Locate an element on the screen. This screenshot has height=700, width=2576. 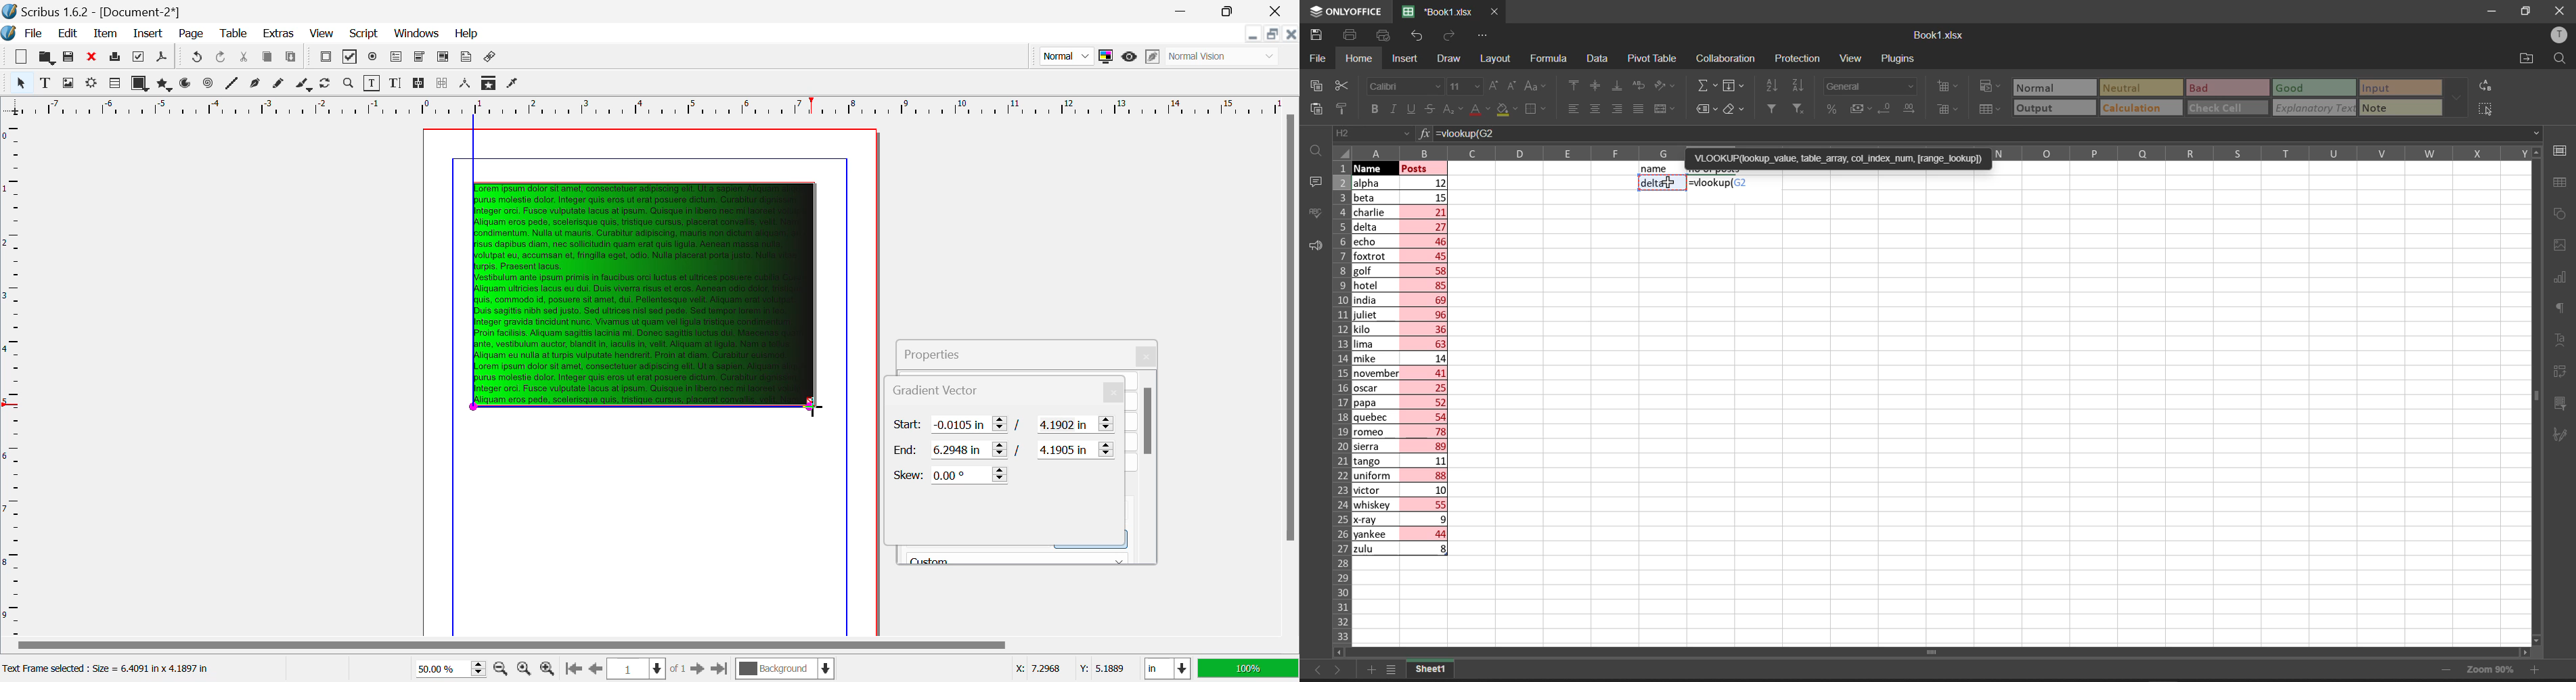
Print is located at coordinates (116, 57).